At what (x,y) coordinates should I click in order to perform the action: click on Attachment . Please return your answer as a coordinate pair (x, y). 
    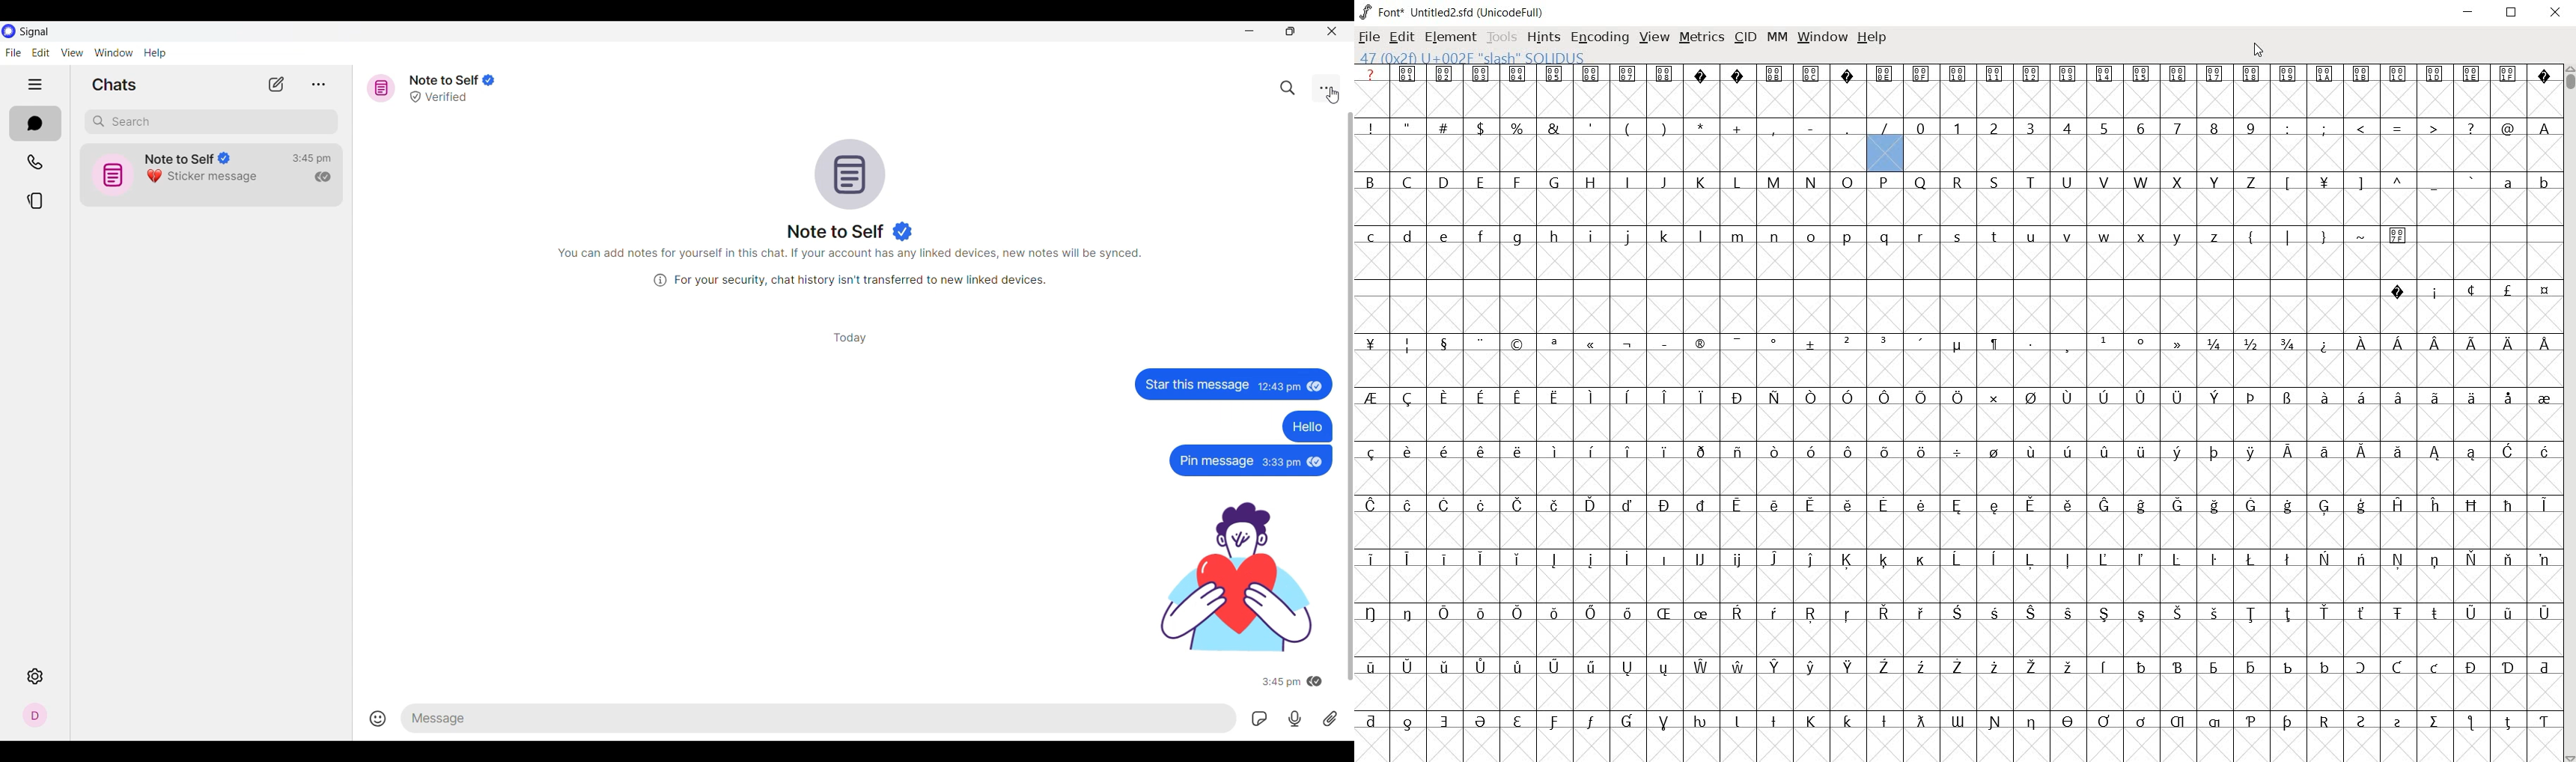
    Looking at the image, I should click on (1330, 718).